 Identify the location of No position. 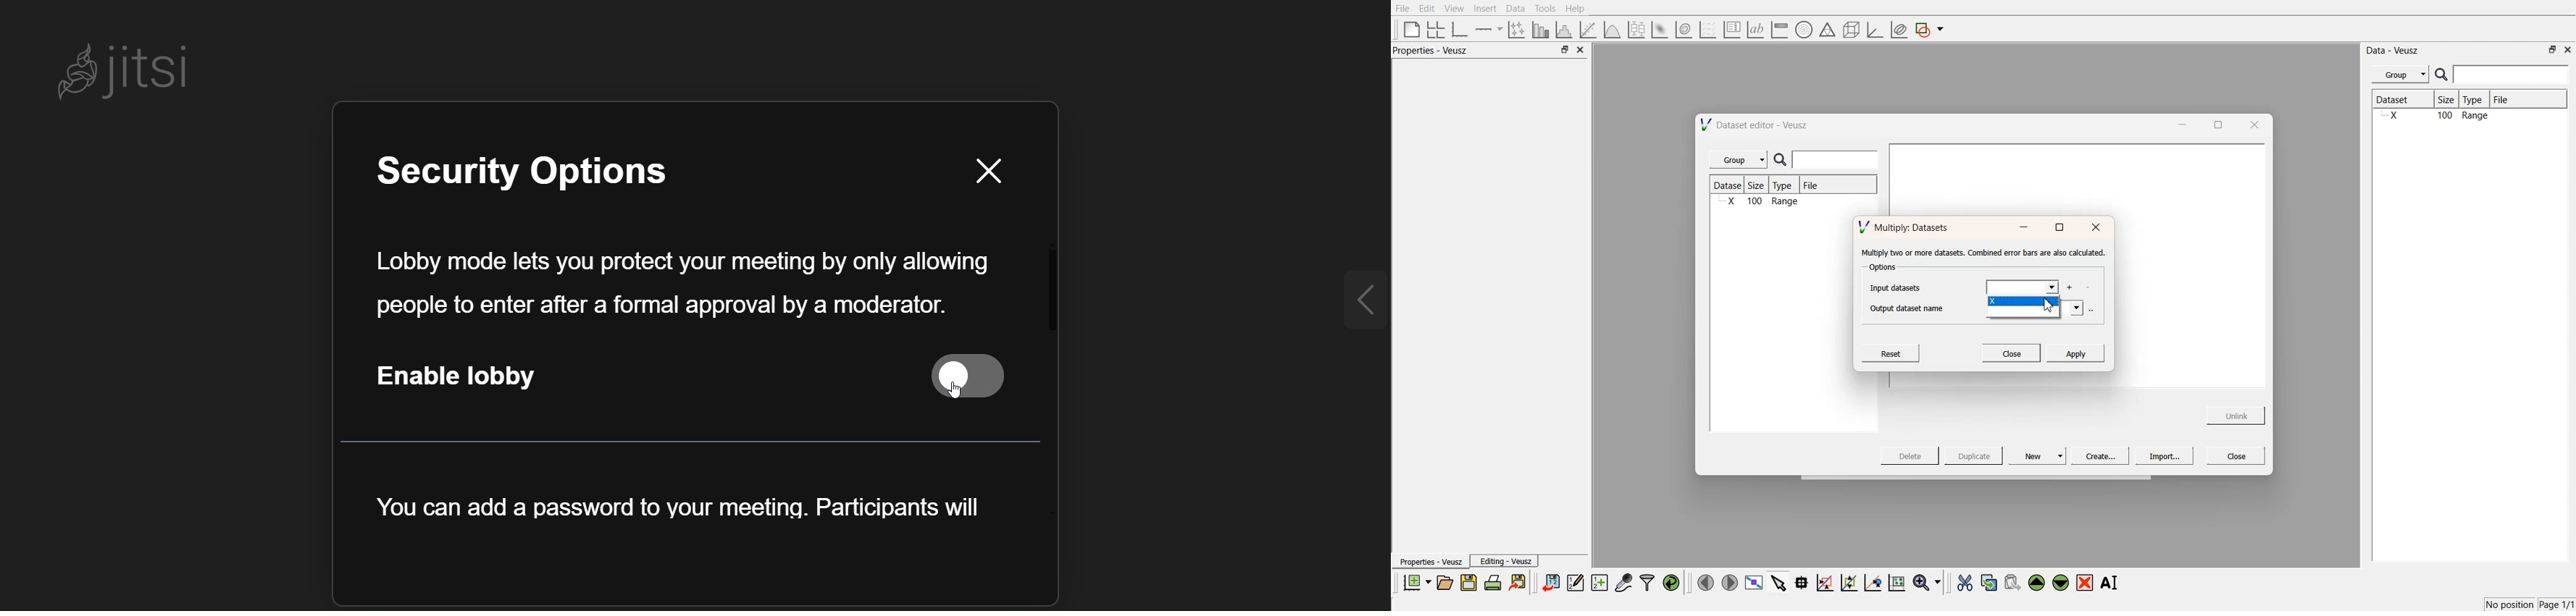
(2512, 603).